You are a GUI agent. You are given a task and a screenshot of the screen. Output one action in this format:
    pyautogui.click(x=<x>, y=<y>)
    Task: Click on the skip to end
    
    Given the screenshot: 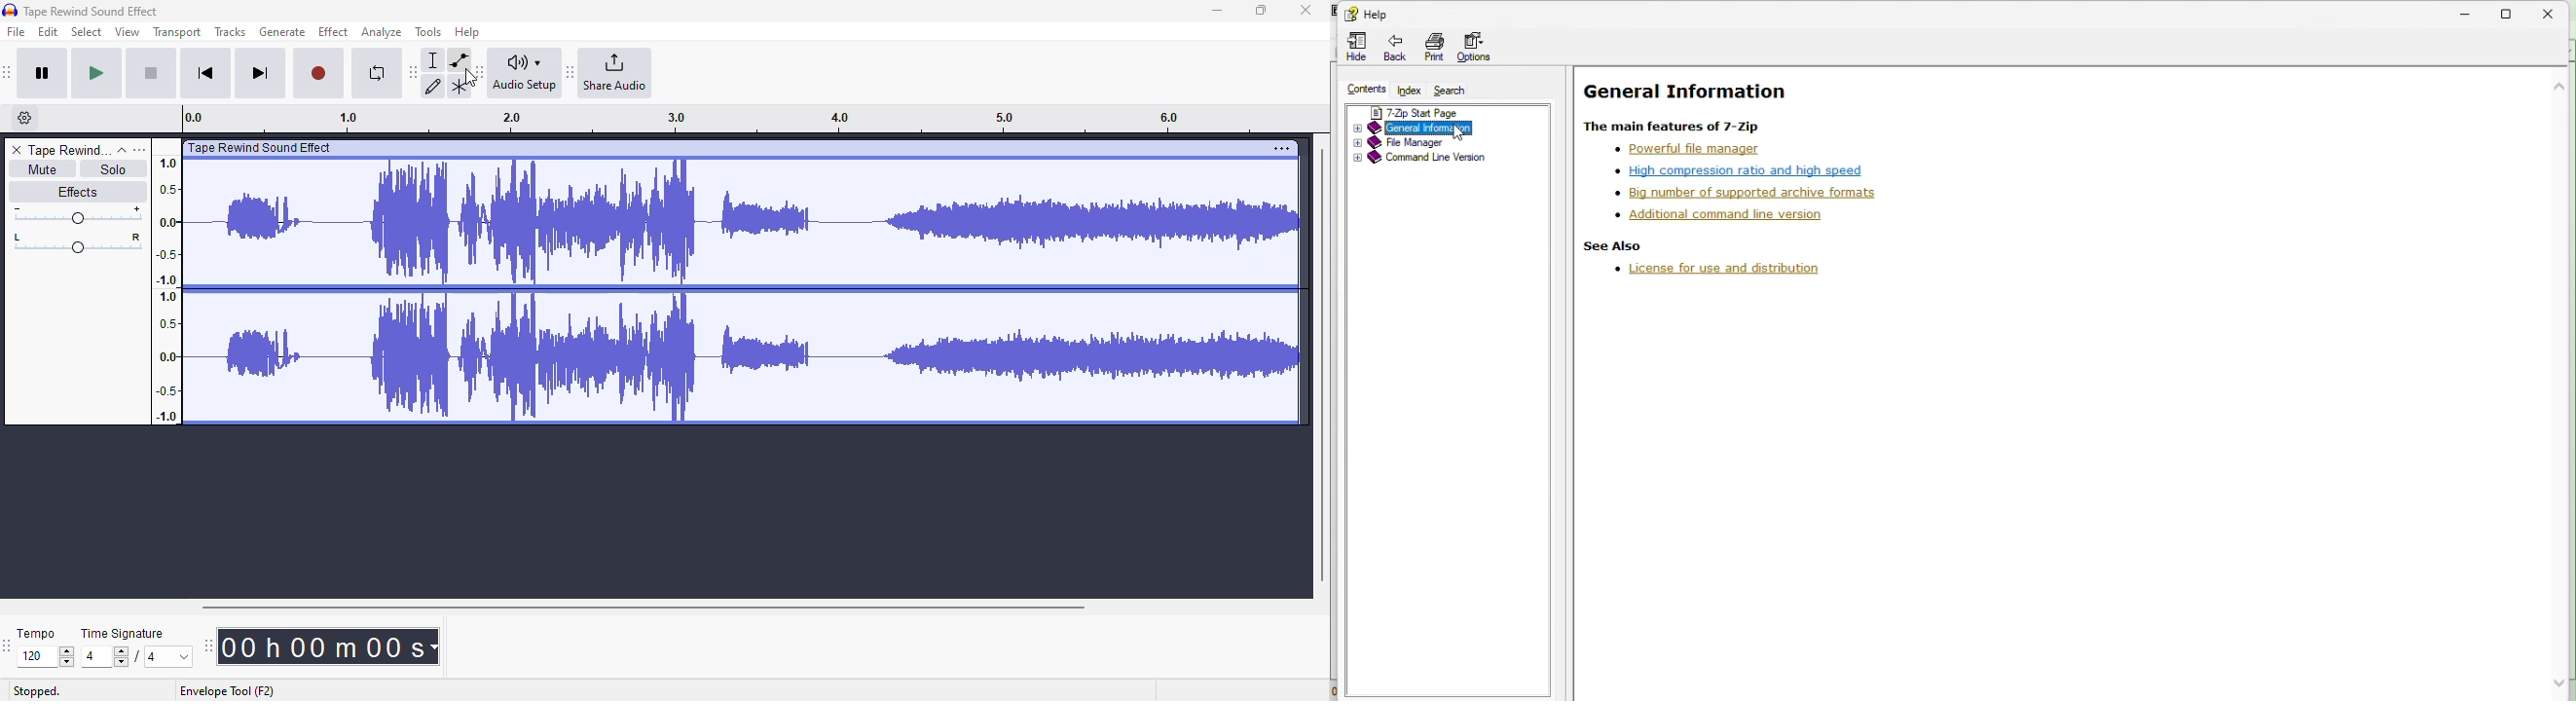 What is the action you would take?
    pyautogui.click(x=259, y=74)
    